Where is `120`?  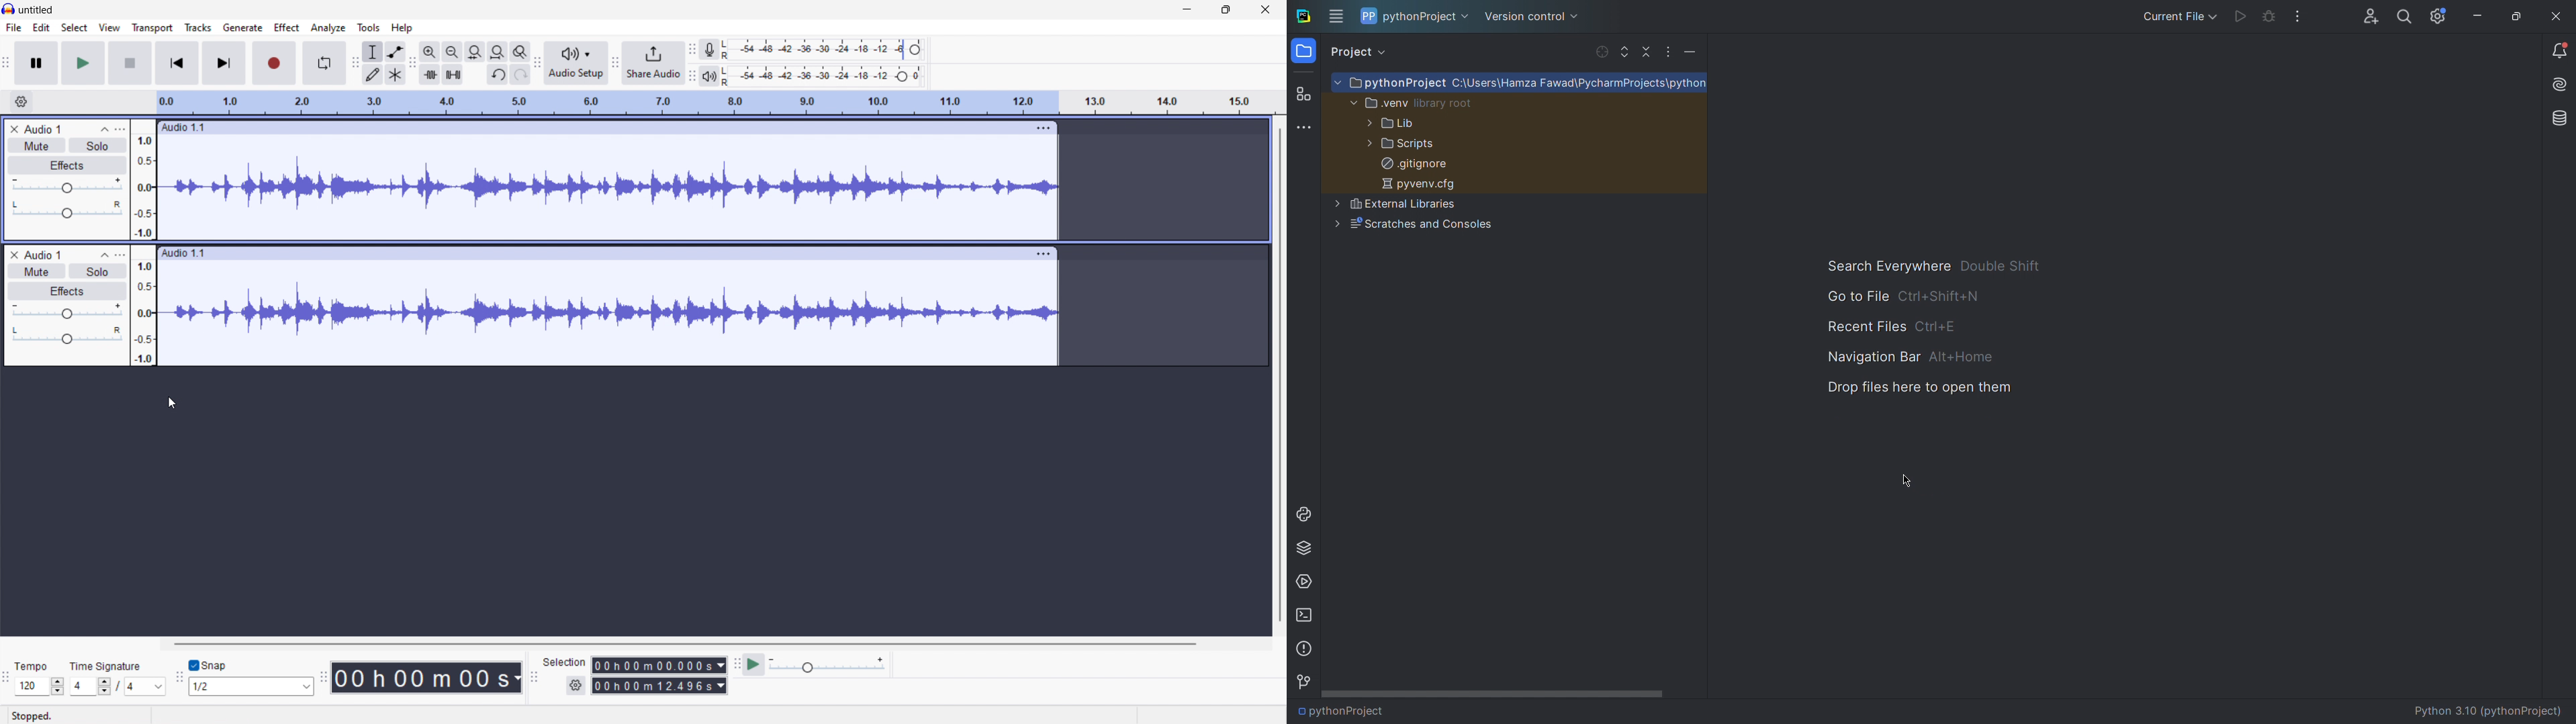
120 is located at coordinates (30, 686).